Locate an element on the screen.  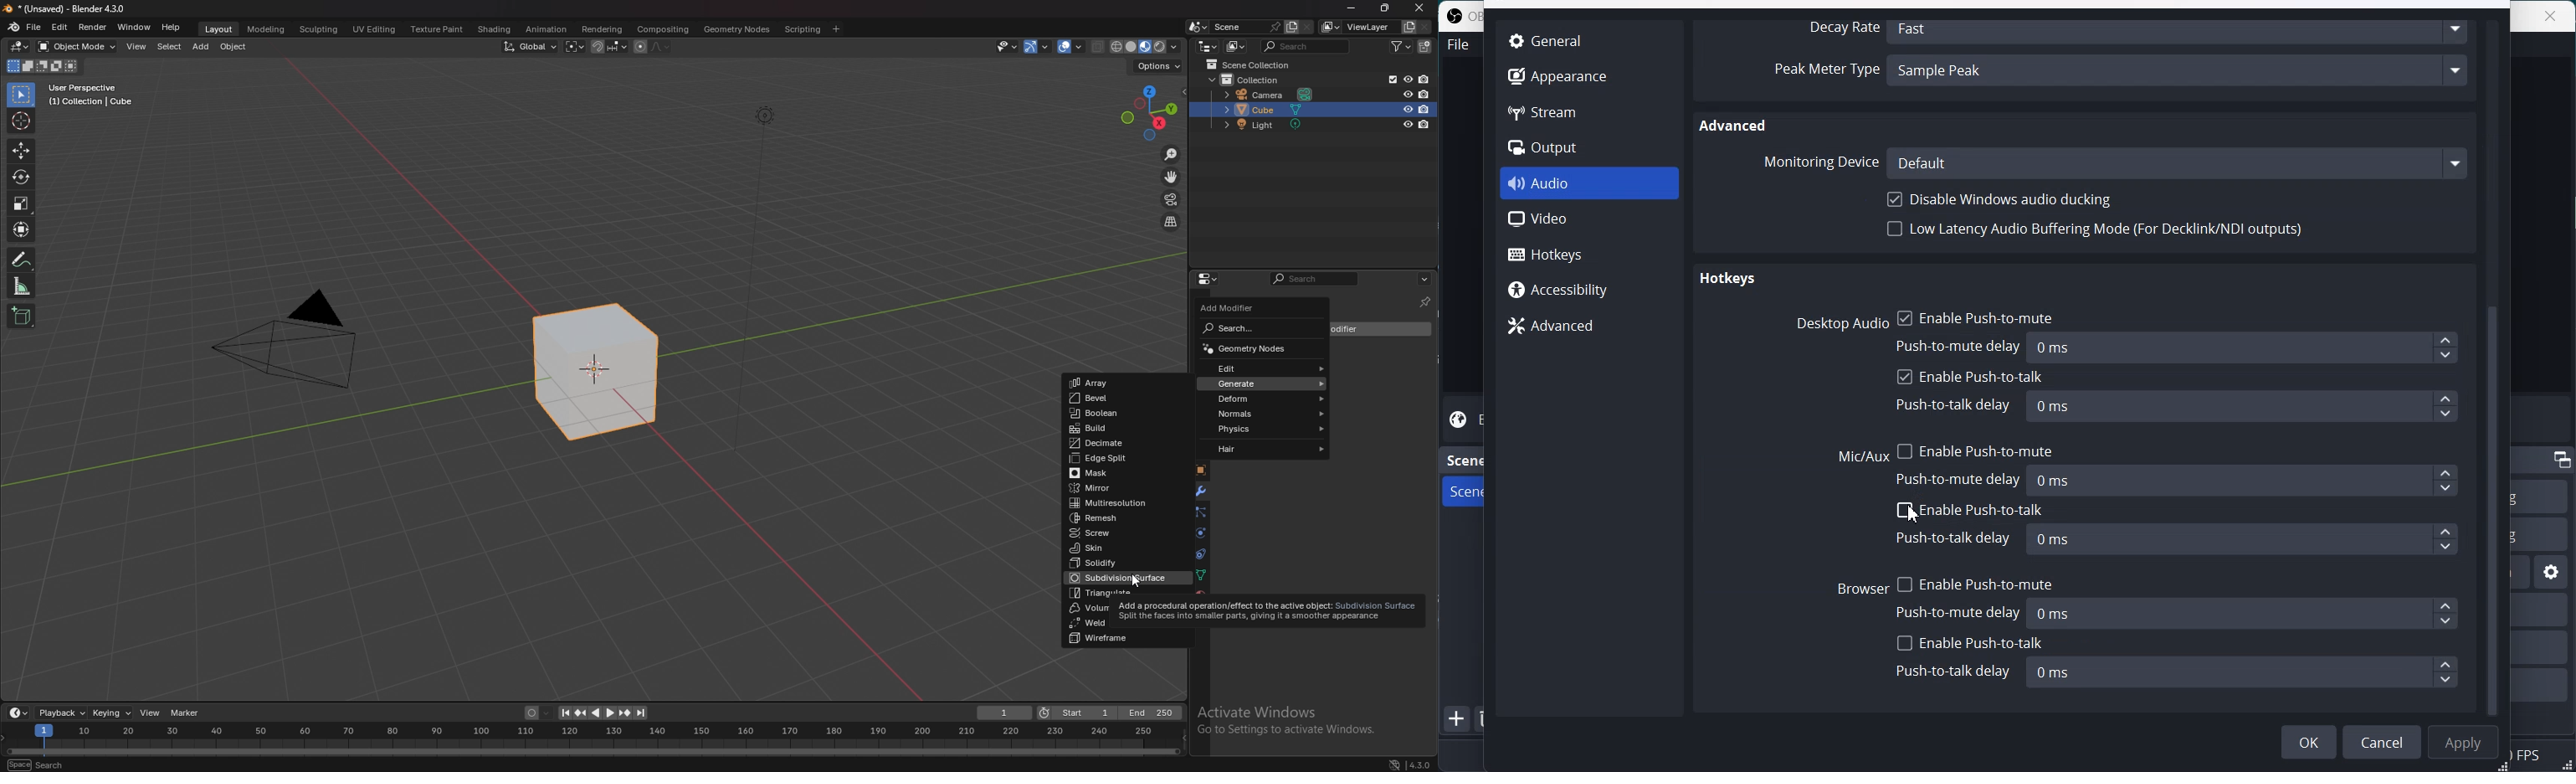
Peak Meter Type is located at coordinates (1826, 72).